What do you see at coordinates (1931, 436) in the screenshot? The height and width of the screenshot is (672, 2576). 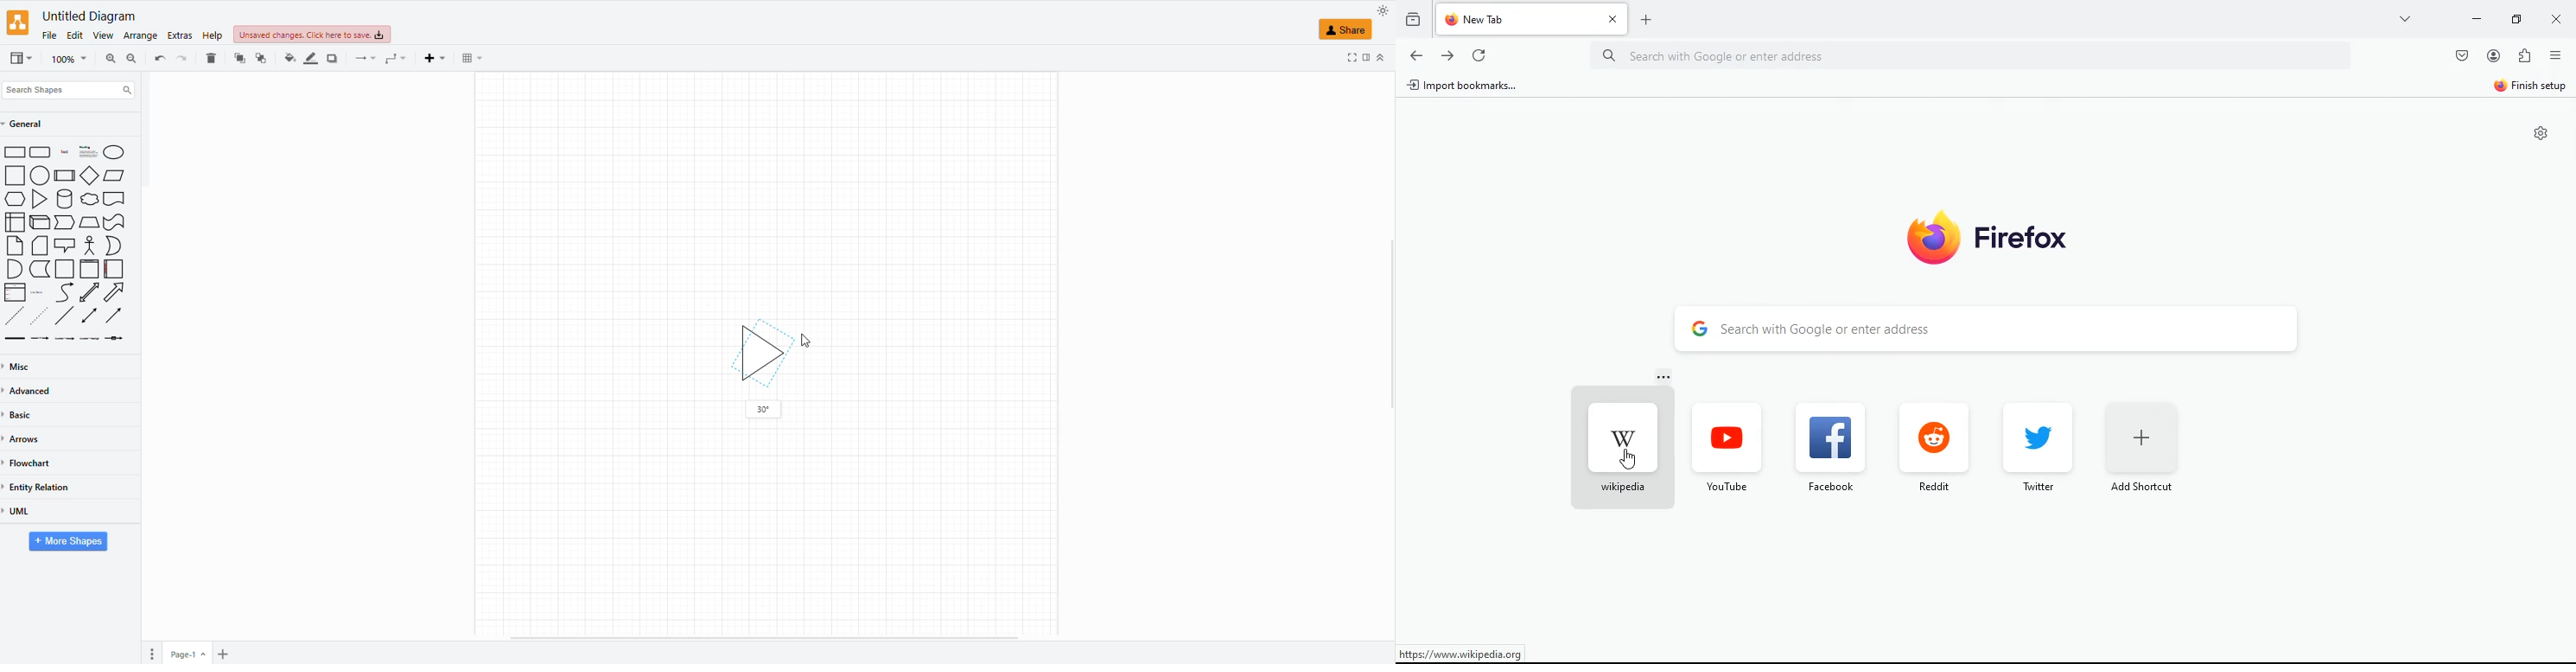 I see `reddit logo` at bounding box center [1931, 436].